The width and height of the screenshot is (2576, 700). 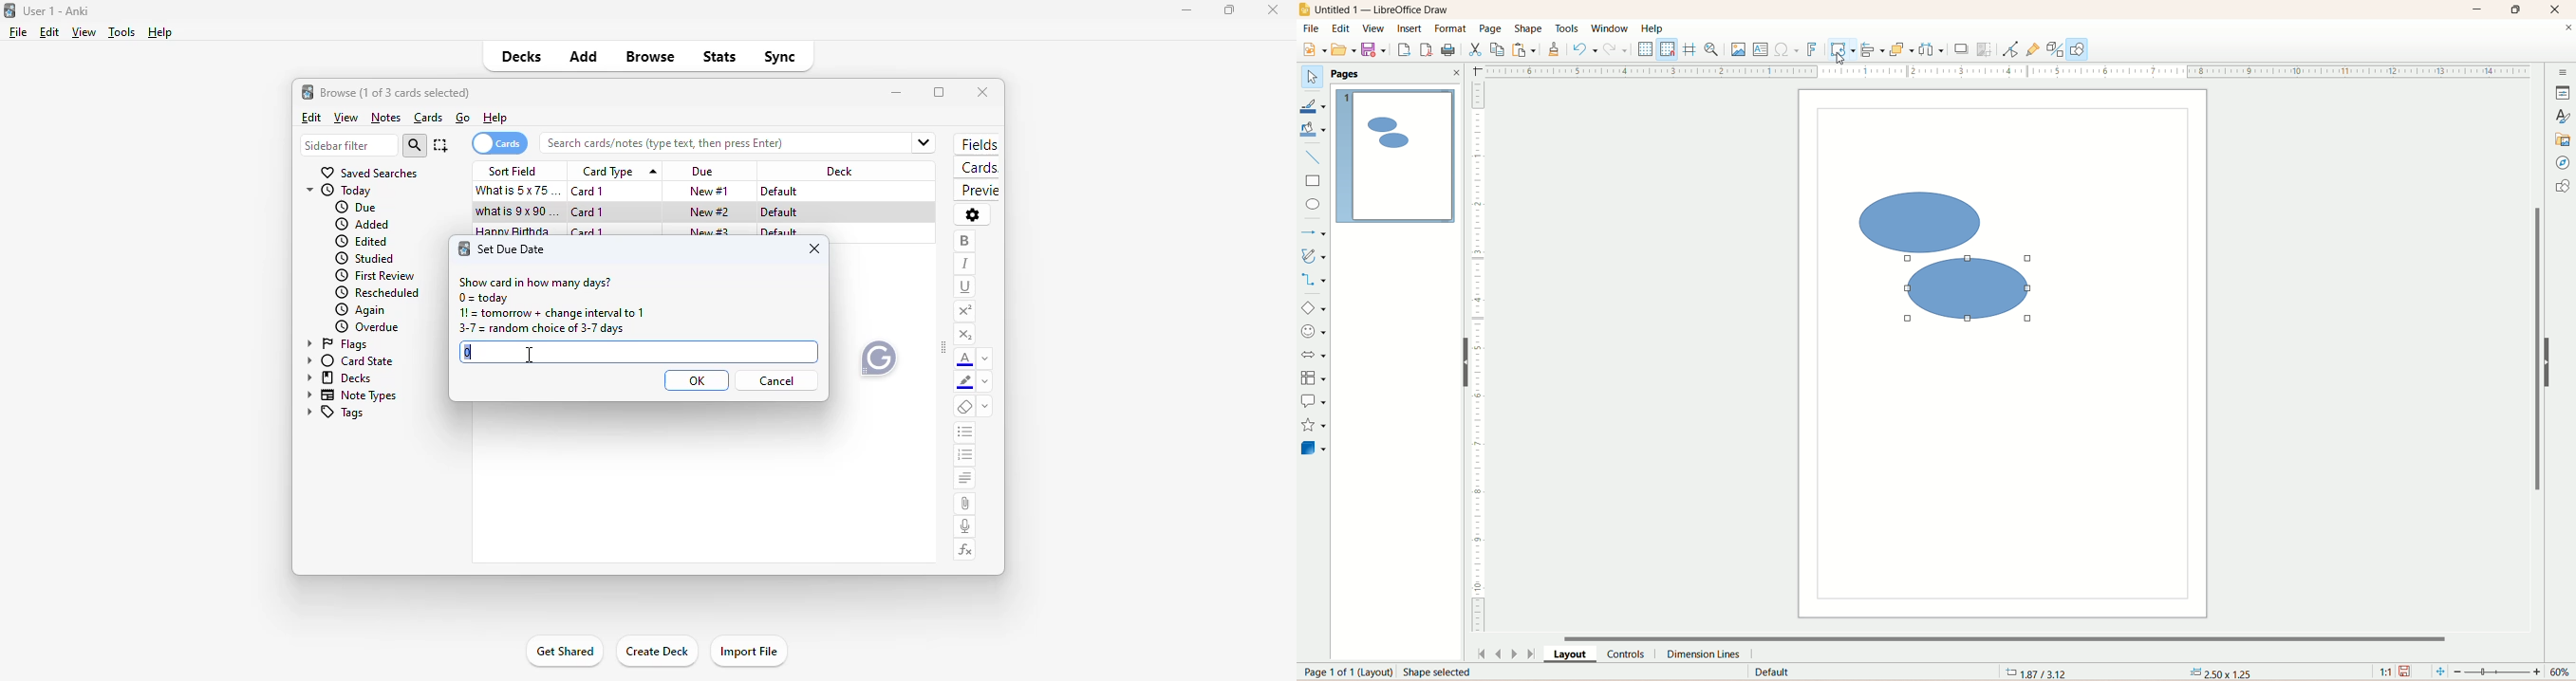 I want to click on 0, so click(x=468, y=352).